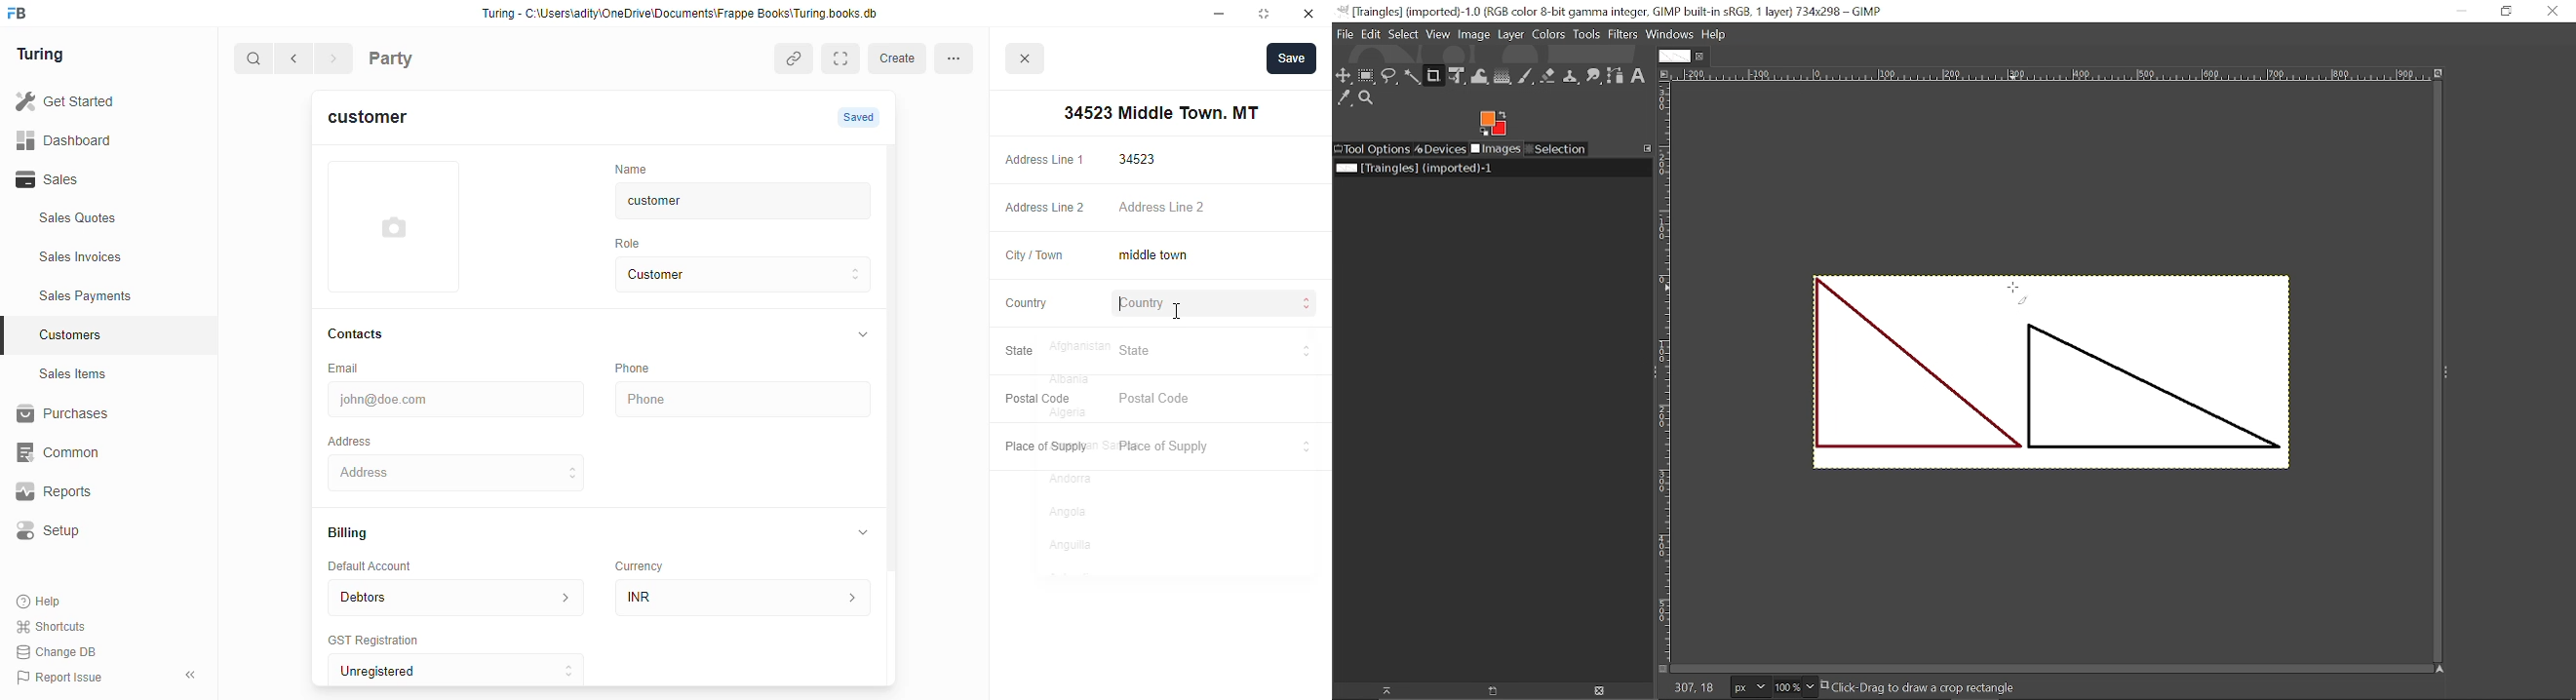 Image resolution: width=2576 pixels, height=700 pixels. What do you see at coordinates (1212, 447) in the screenshot?
I see `Place of Supply` at bounding box center [1212, 447].